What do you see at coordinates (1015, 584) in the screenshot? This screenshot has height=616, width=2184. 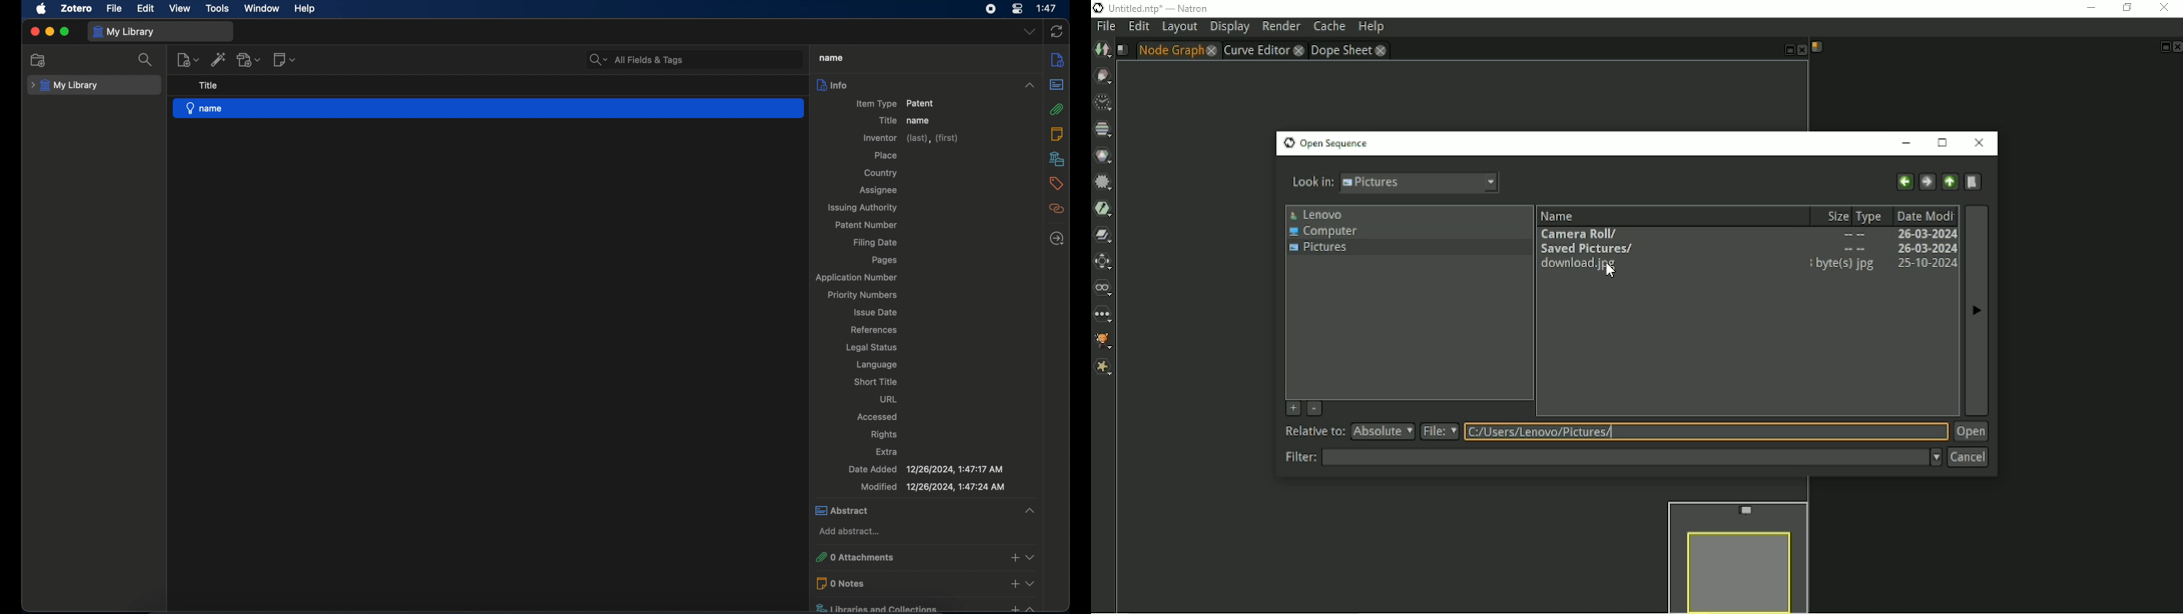 I see `add` at bounding box center [1015, 584].